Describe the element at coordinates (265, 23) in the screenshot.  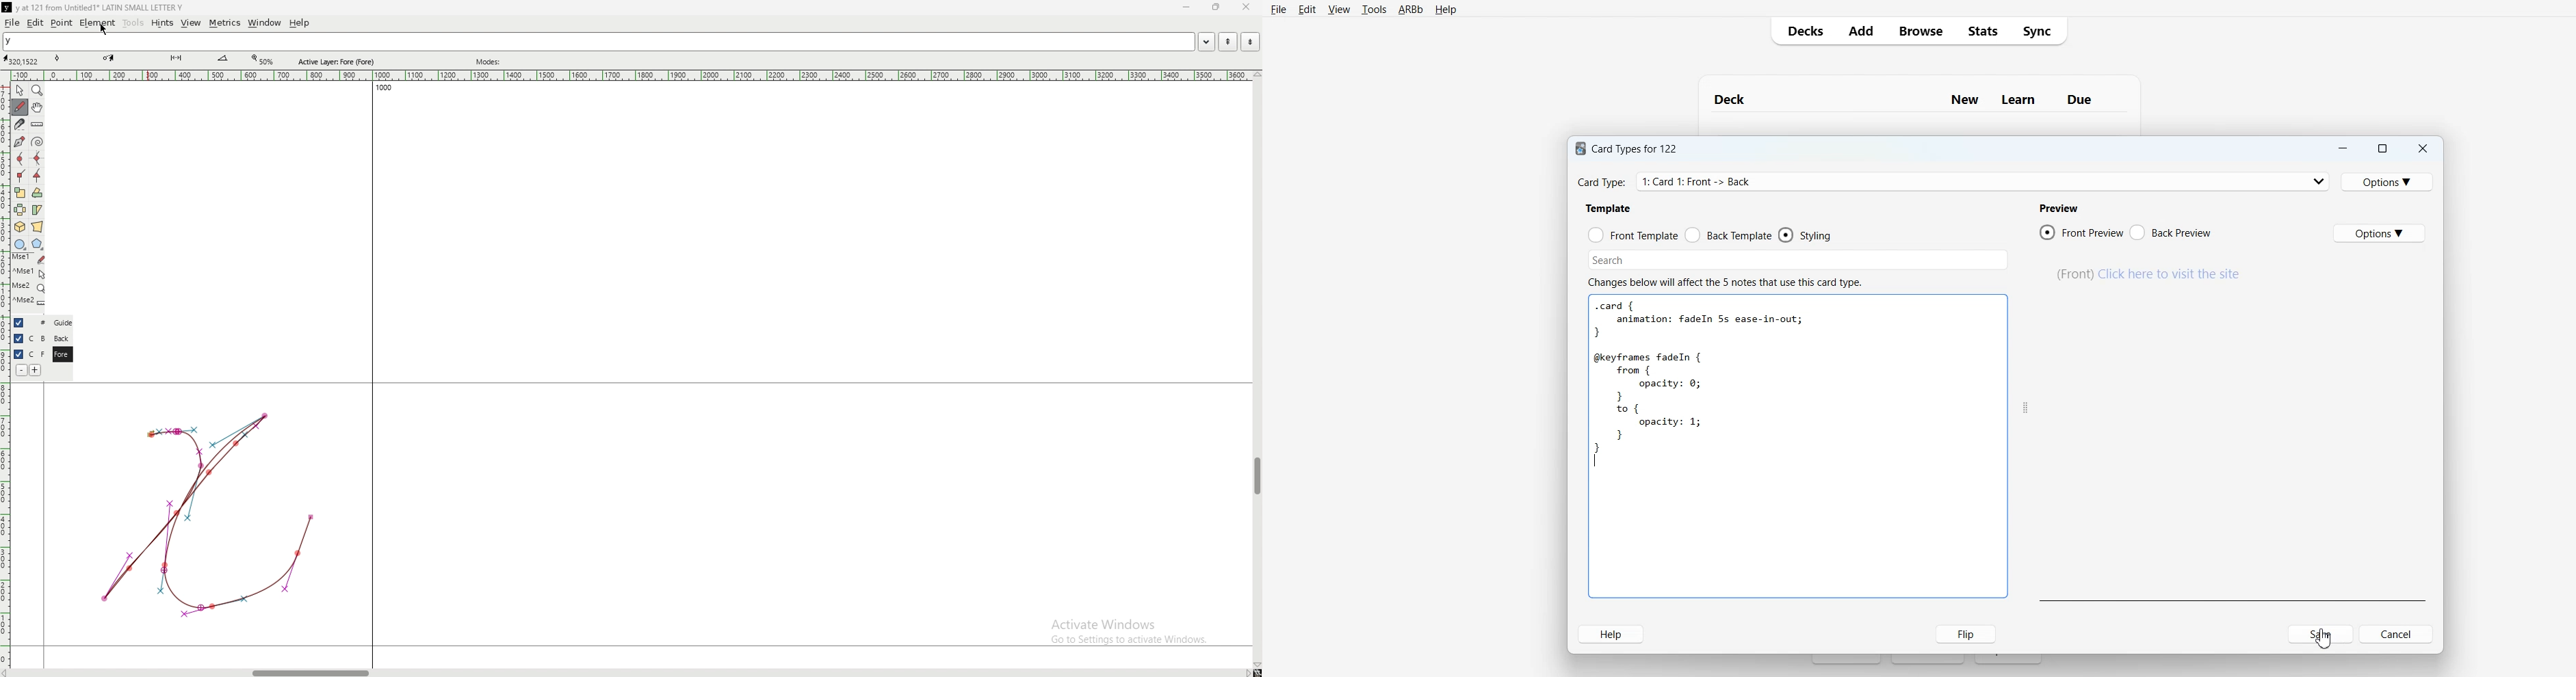
I see `window` at that location.